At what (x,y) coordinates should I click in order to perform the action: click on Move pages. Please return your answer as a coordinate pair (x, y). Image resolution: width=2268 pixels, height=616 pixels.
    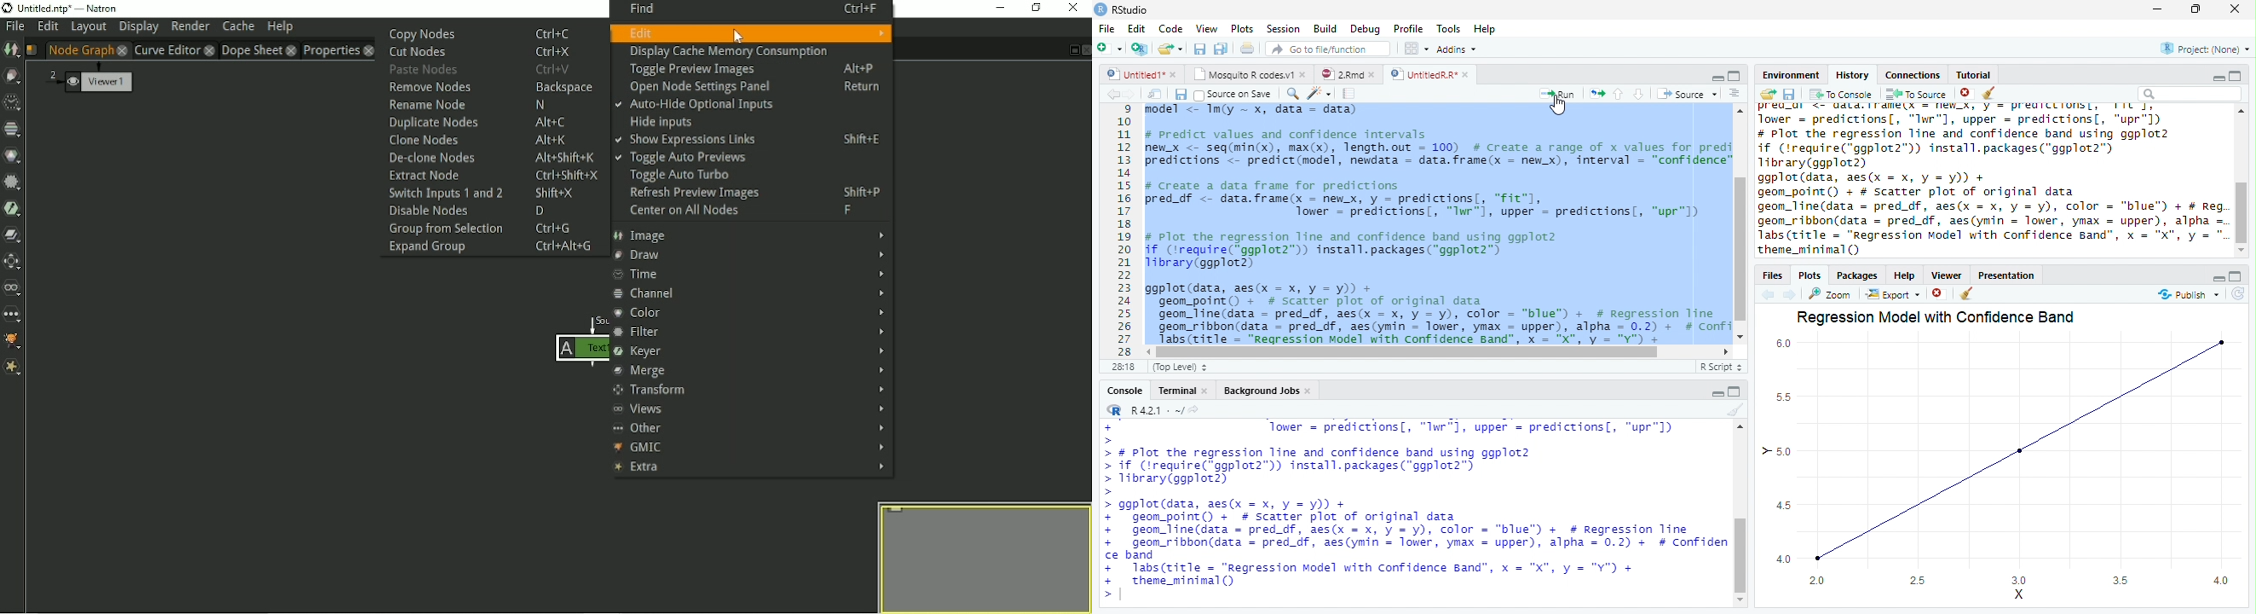
    Looking at the image, I should click on (1595, 93).